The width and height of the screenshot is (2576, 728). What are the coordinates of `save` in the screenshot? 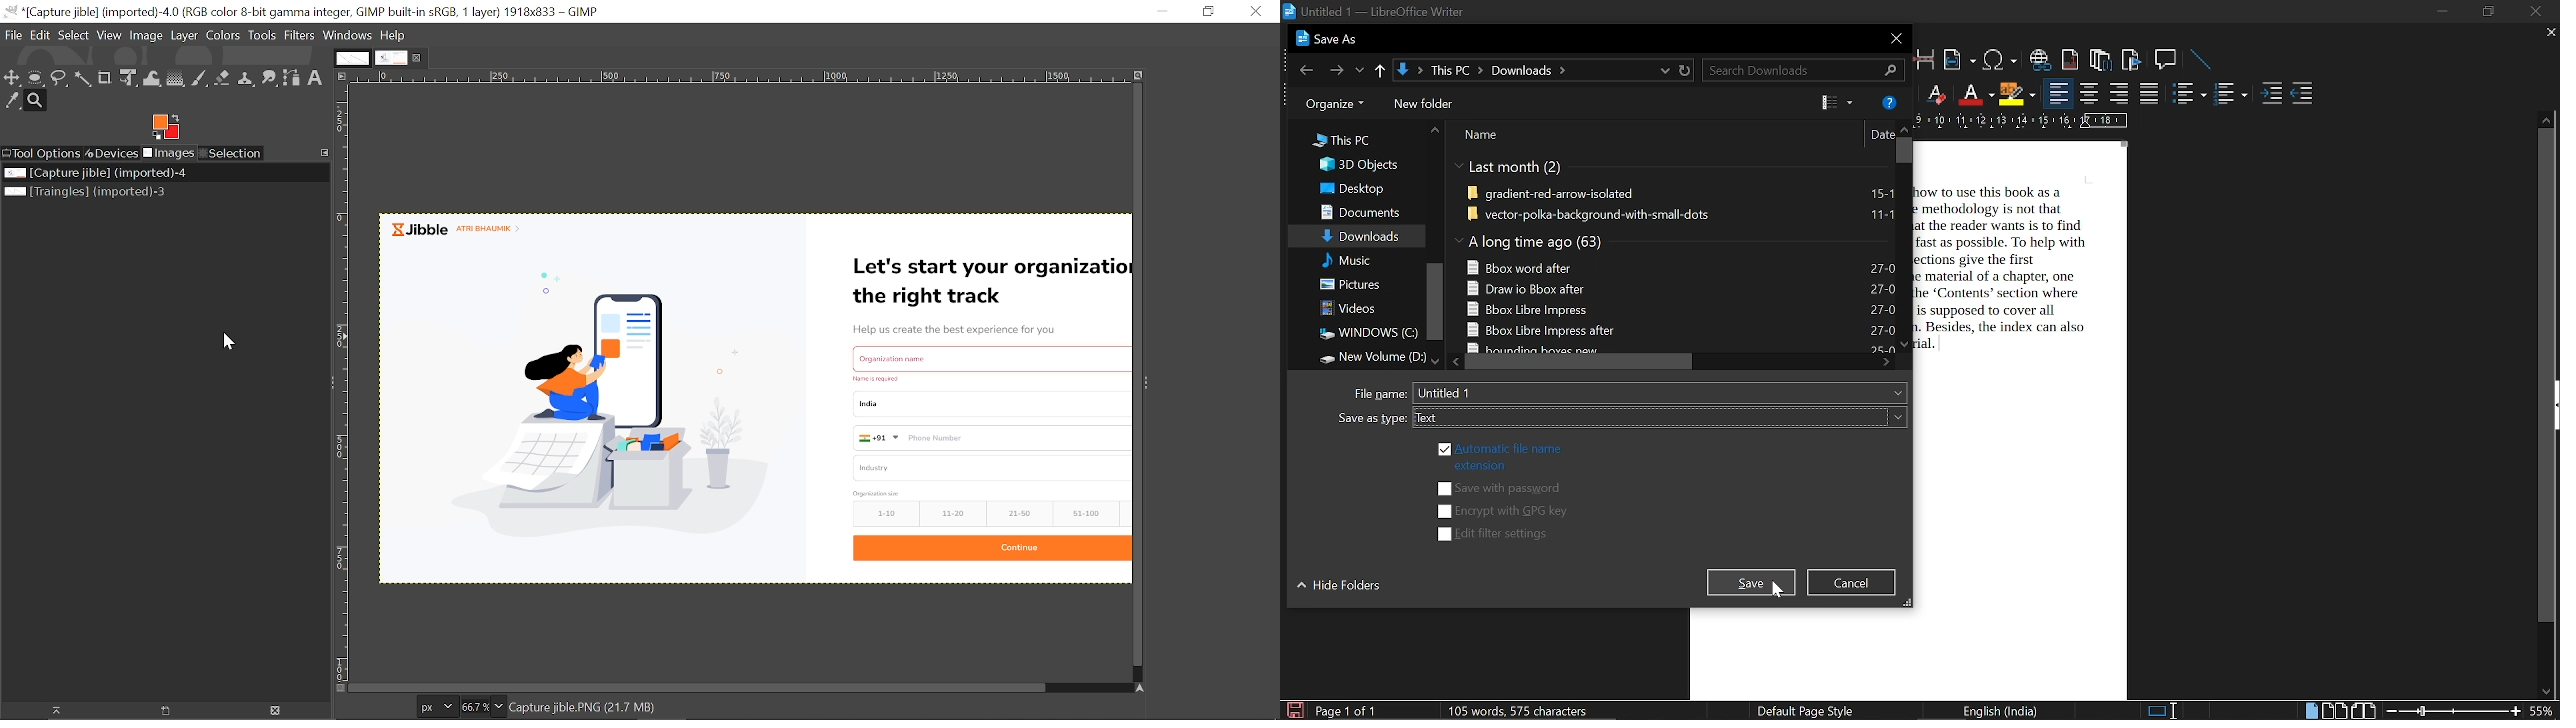 It's located at (1294, 709).